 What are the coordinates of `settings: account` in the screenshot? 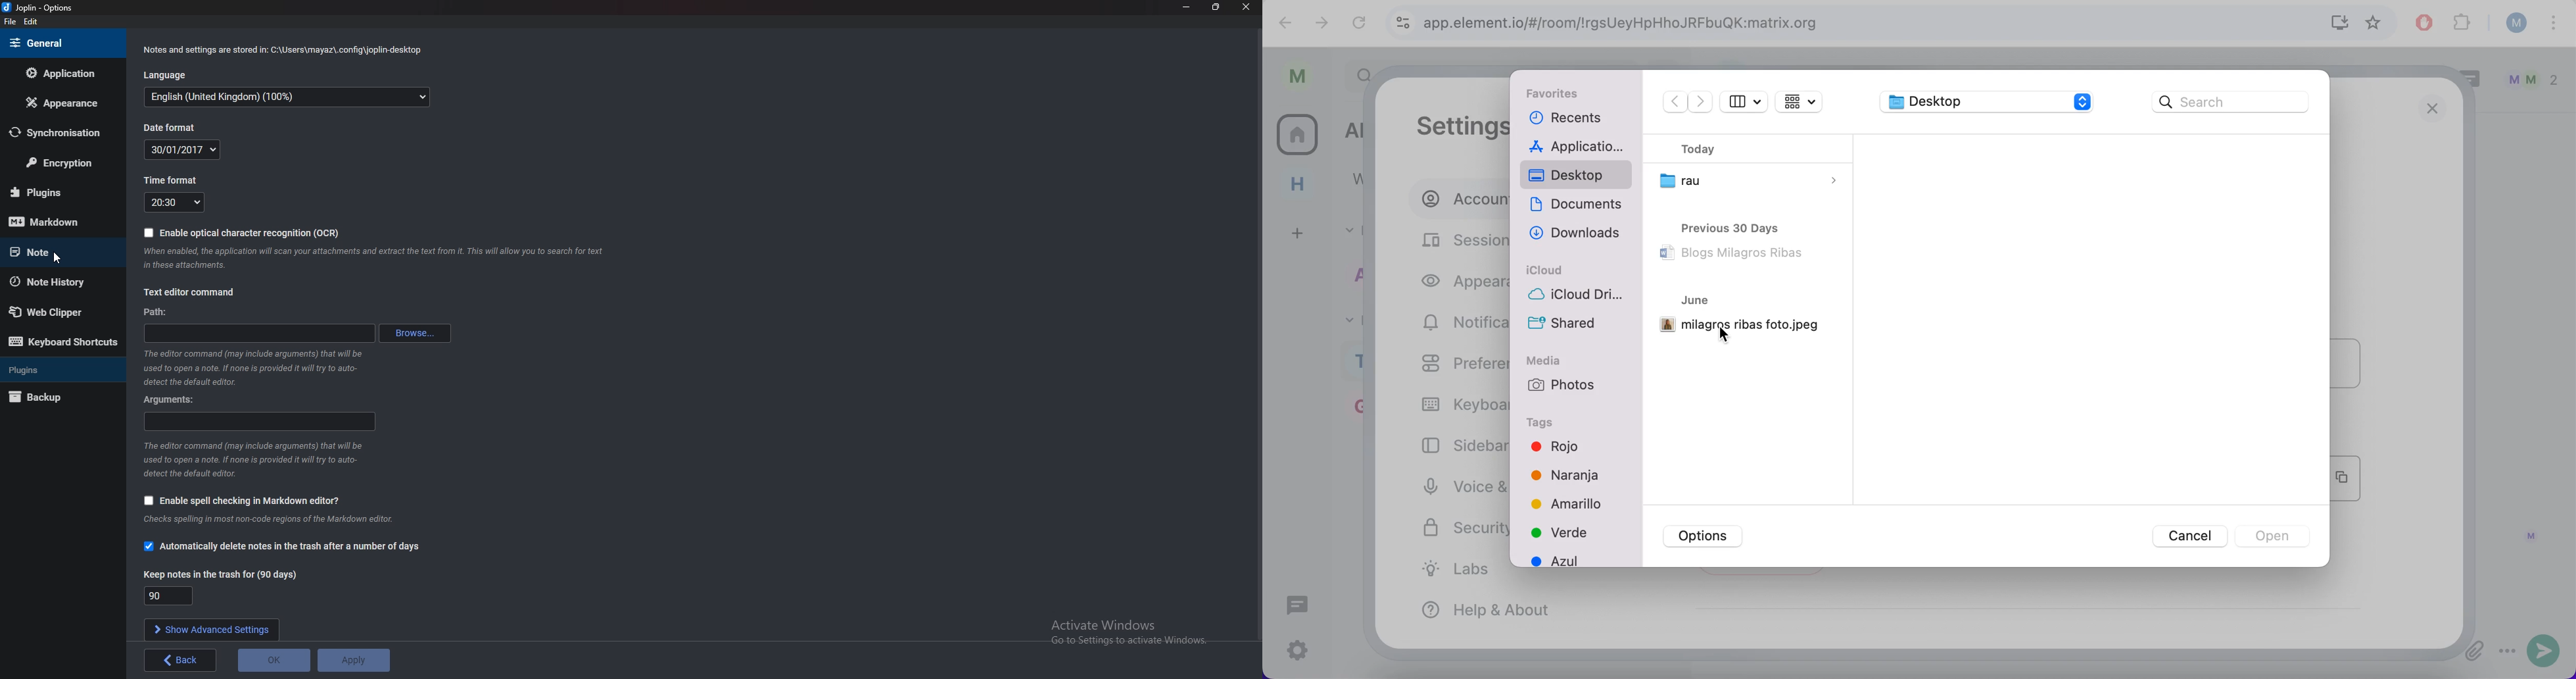 It's located at (1453, 126).